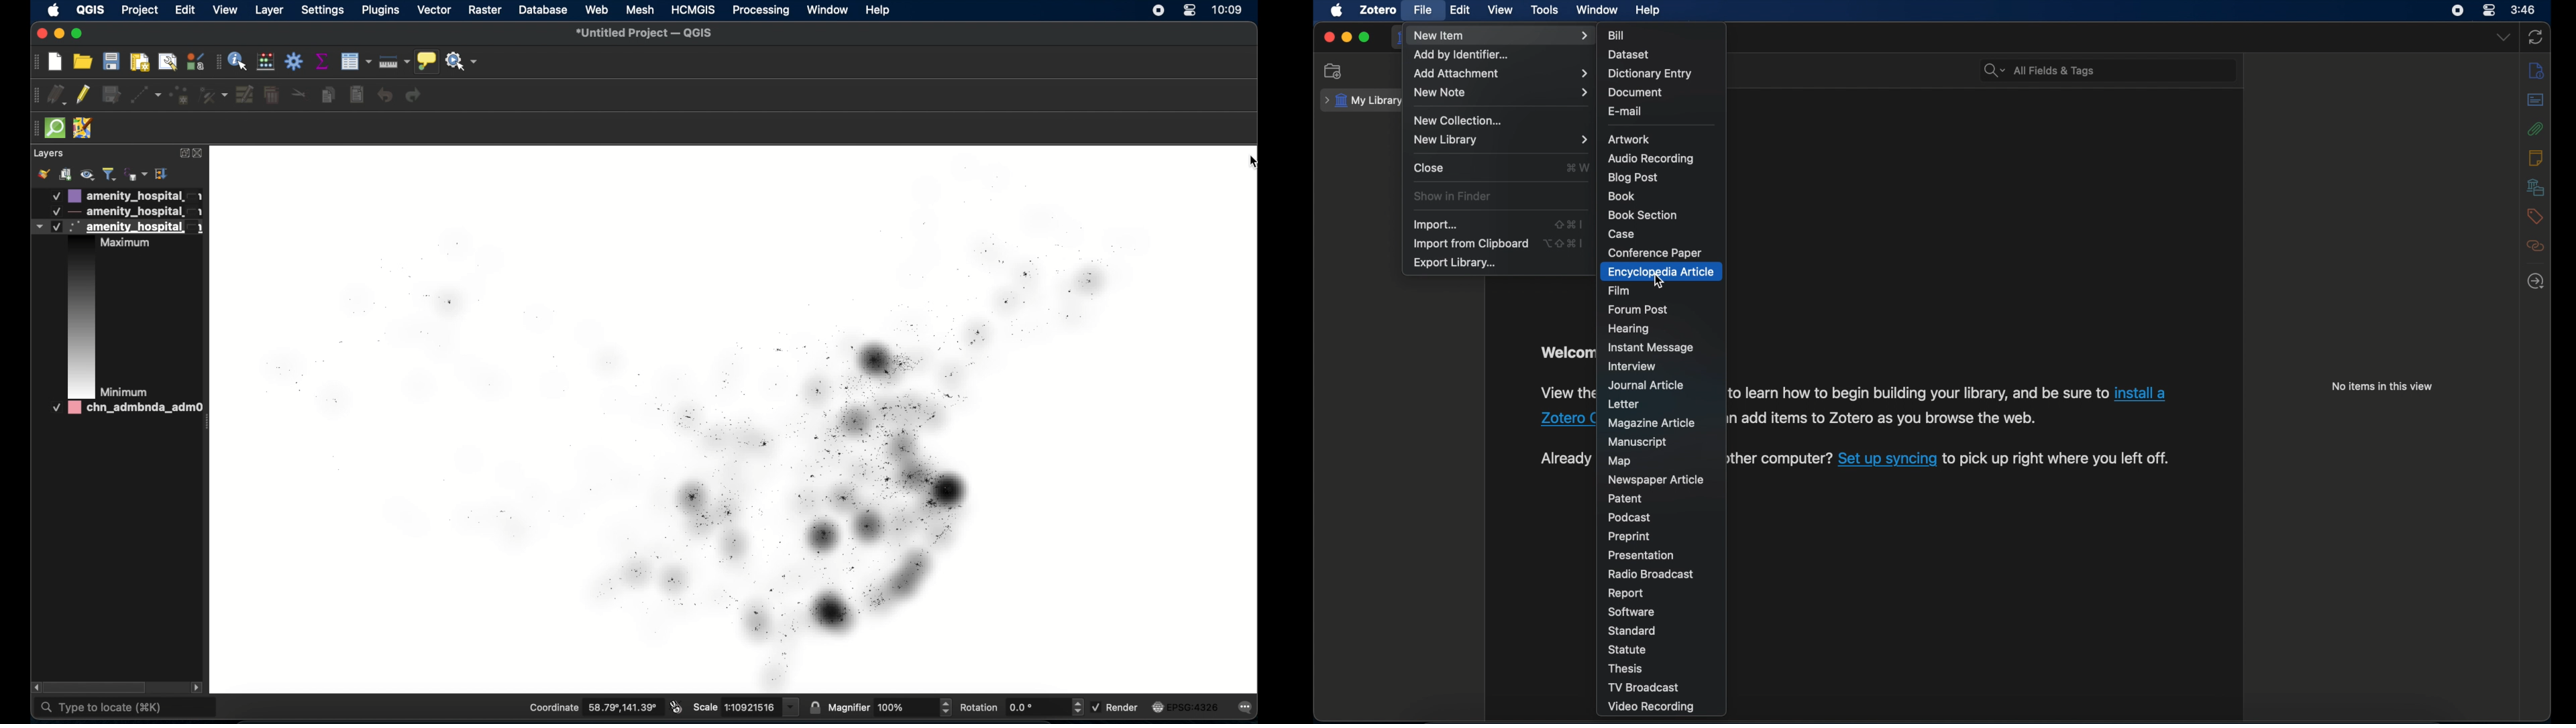 The width and height of the screenshot is (2576, 728). Describe the element at coordinates (1578, 167) in the screenshot. I see `shortcut` at that location.